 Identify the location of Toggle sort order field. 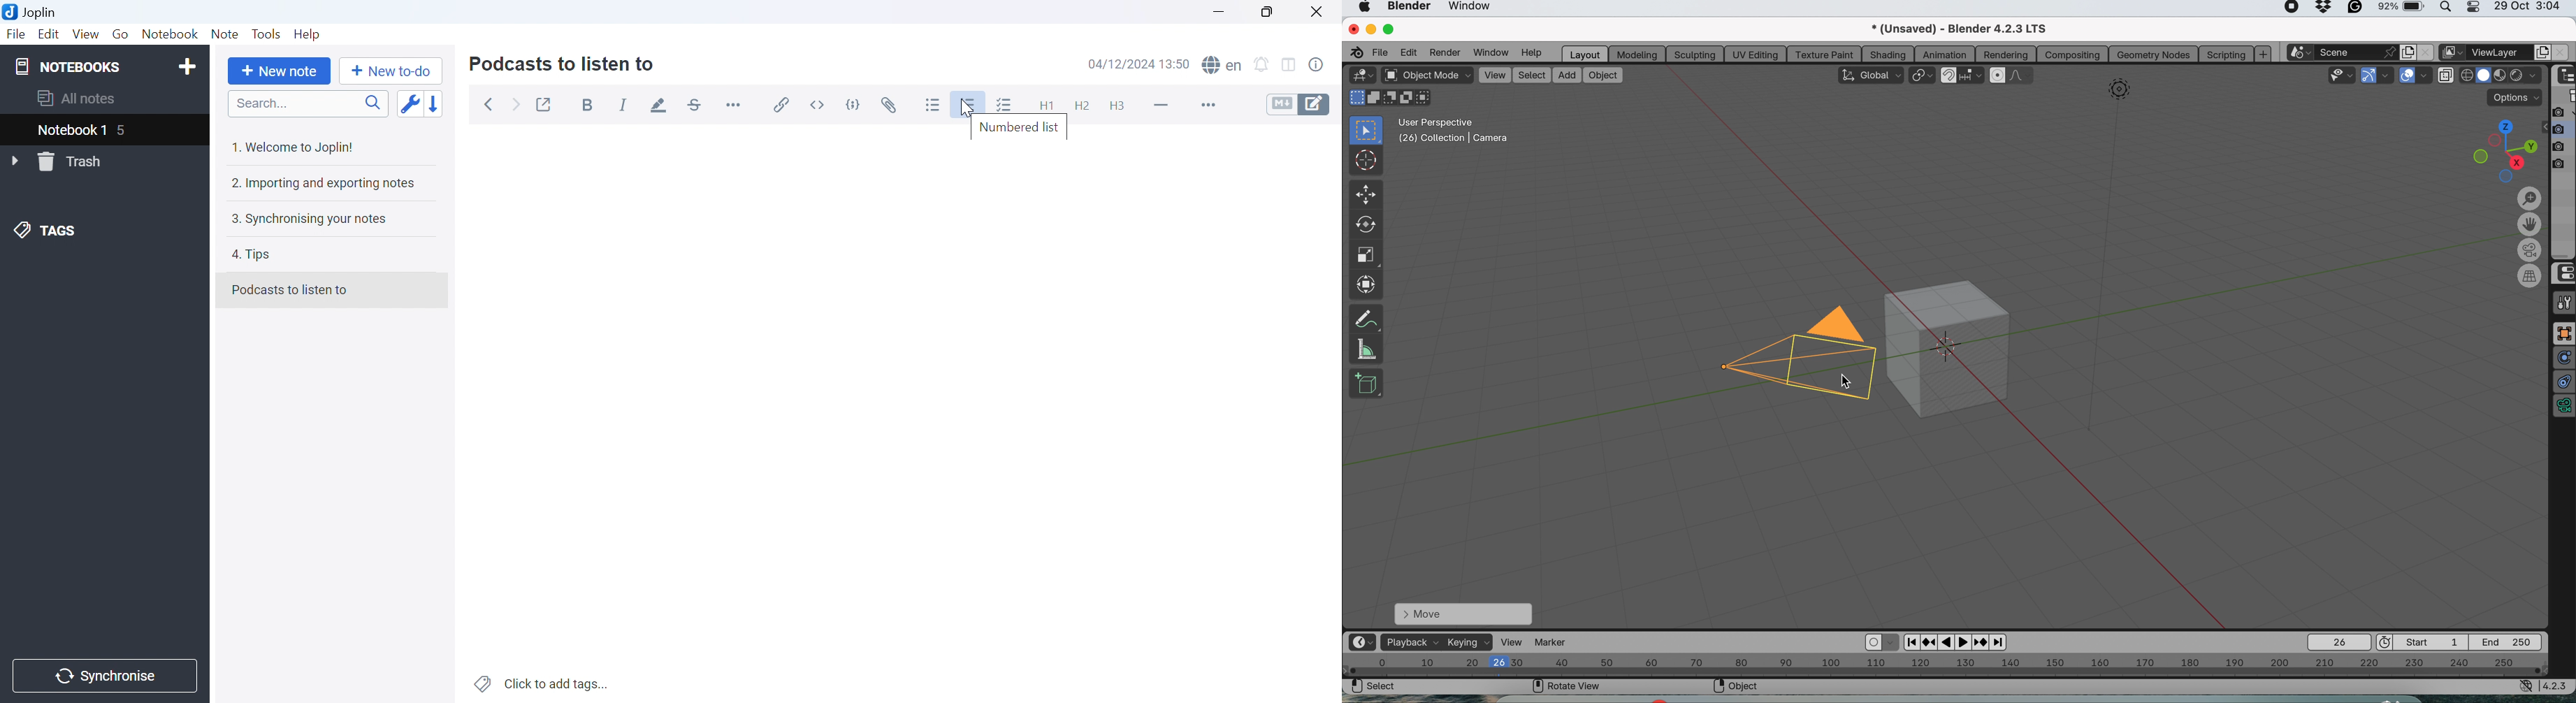
(409, 104).